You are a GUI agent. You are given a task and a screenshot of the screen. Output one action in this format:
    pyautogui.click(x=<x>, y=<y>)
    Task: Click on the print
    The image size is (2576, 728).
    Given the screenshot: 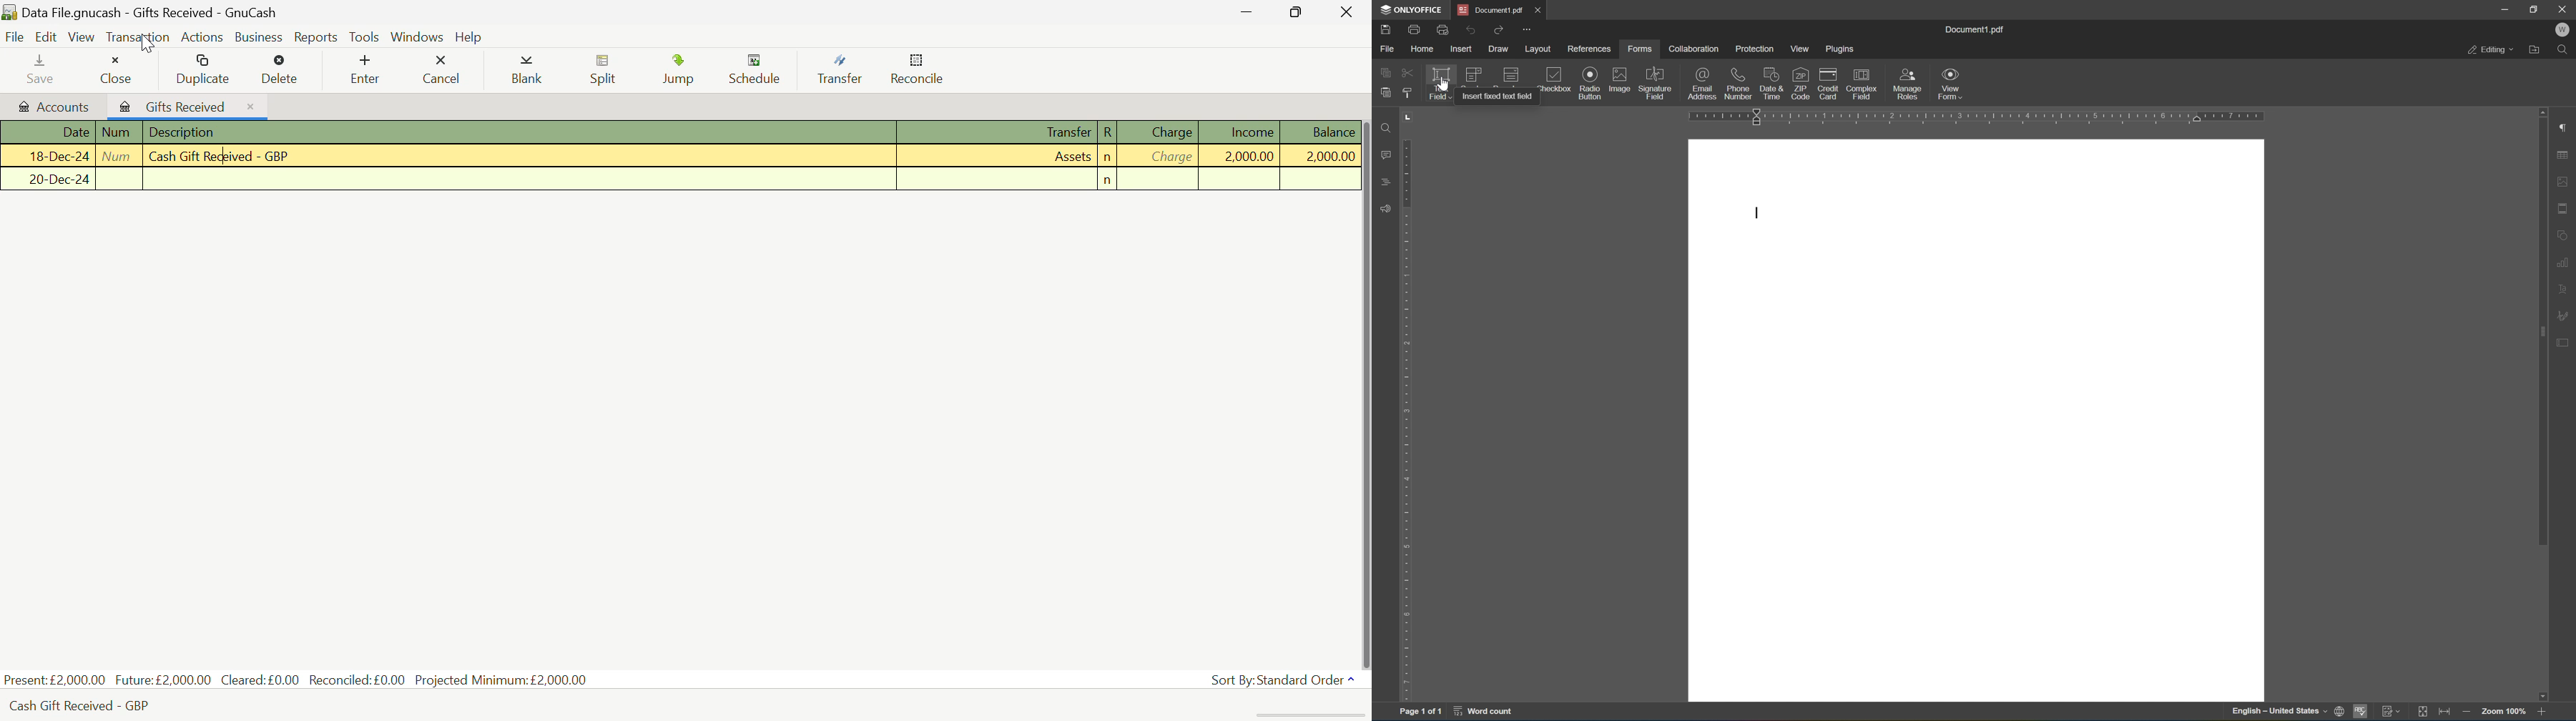 What is the action you would take?
    pyautogui.click(x=1414, y=28)
    